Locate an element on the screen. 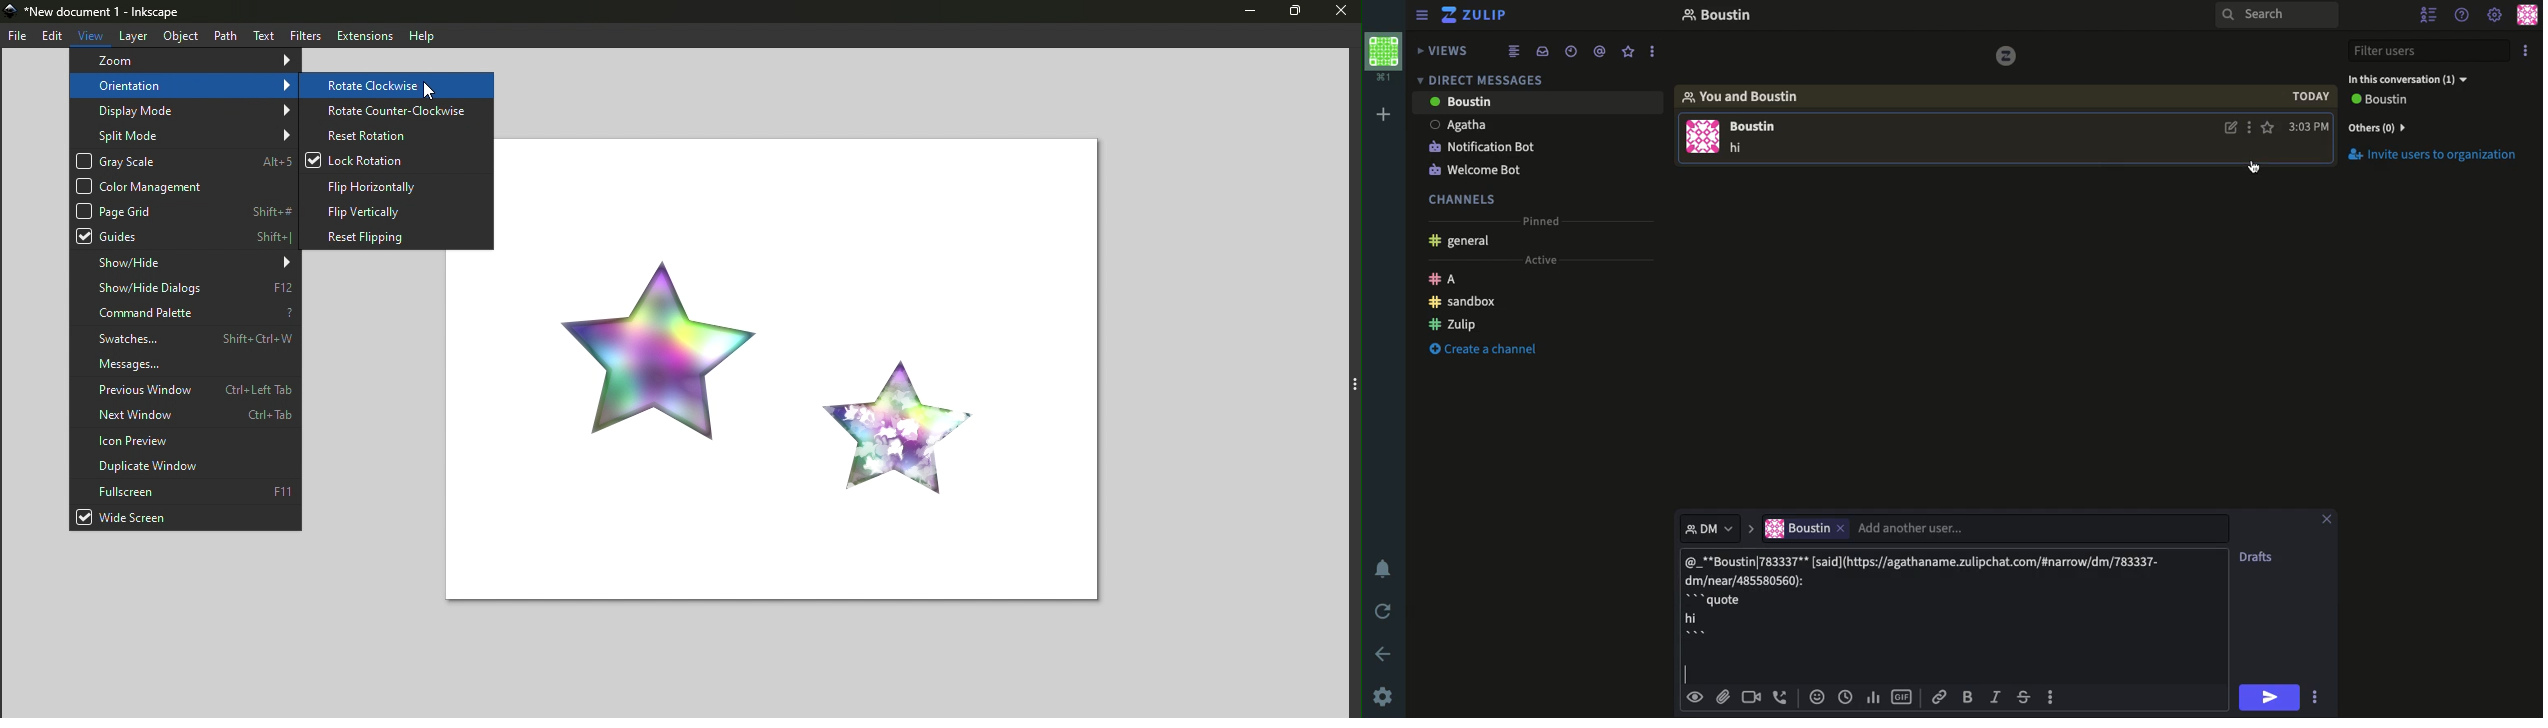  Collapse menu is located at coordinates (1424, 16).